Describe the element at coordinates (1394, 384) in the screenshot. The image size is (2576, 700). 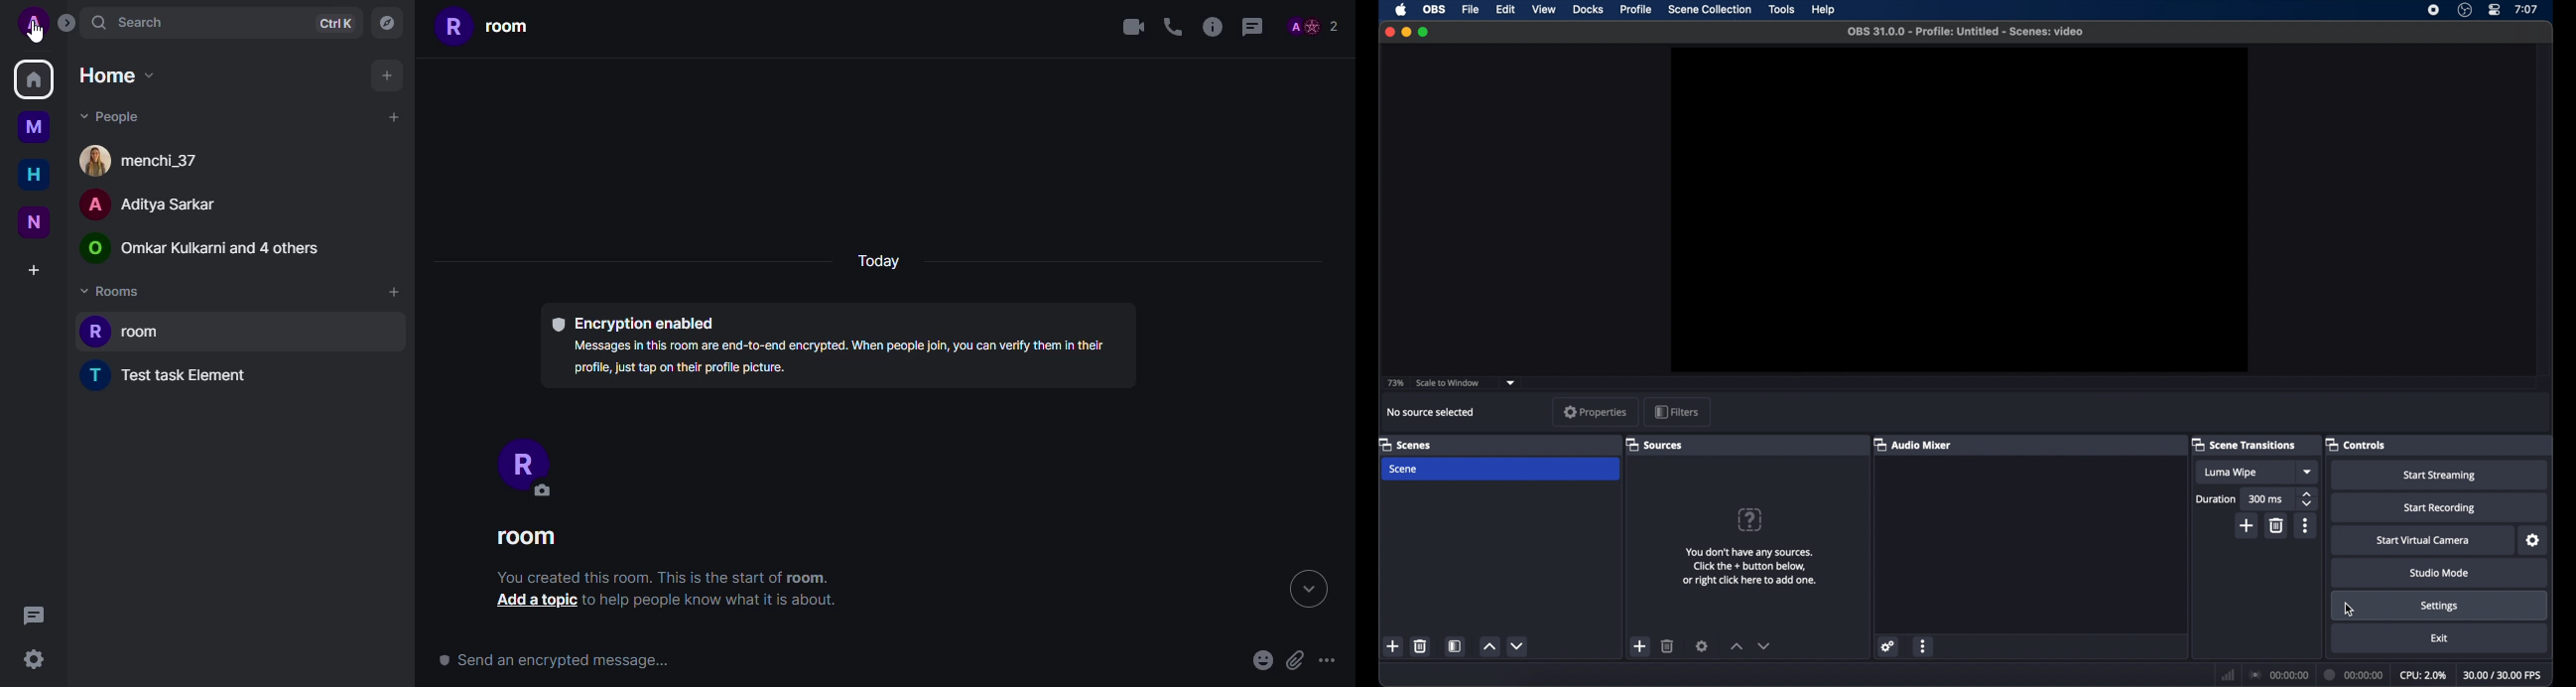
I see `73%` at that location.